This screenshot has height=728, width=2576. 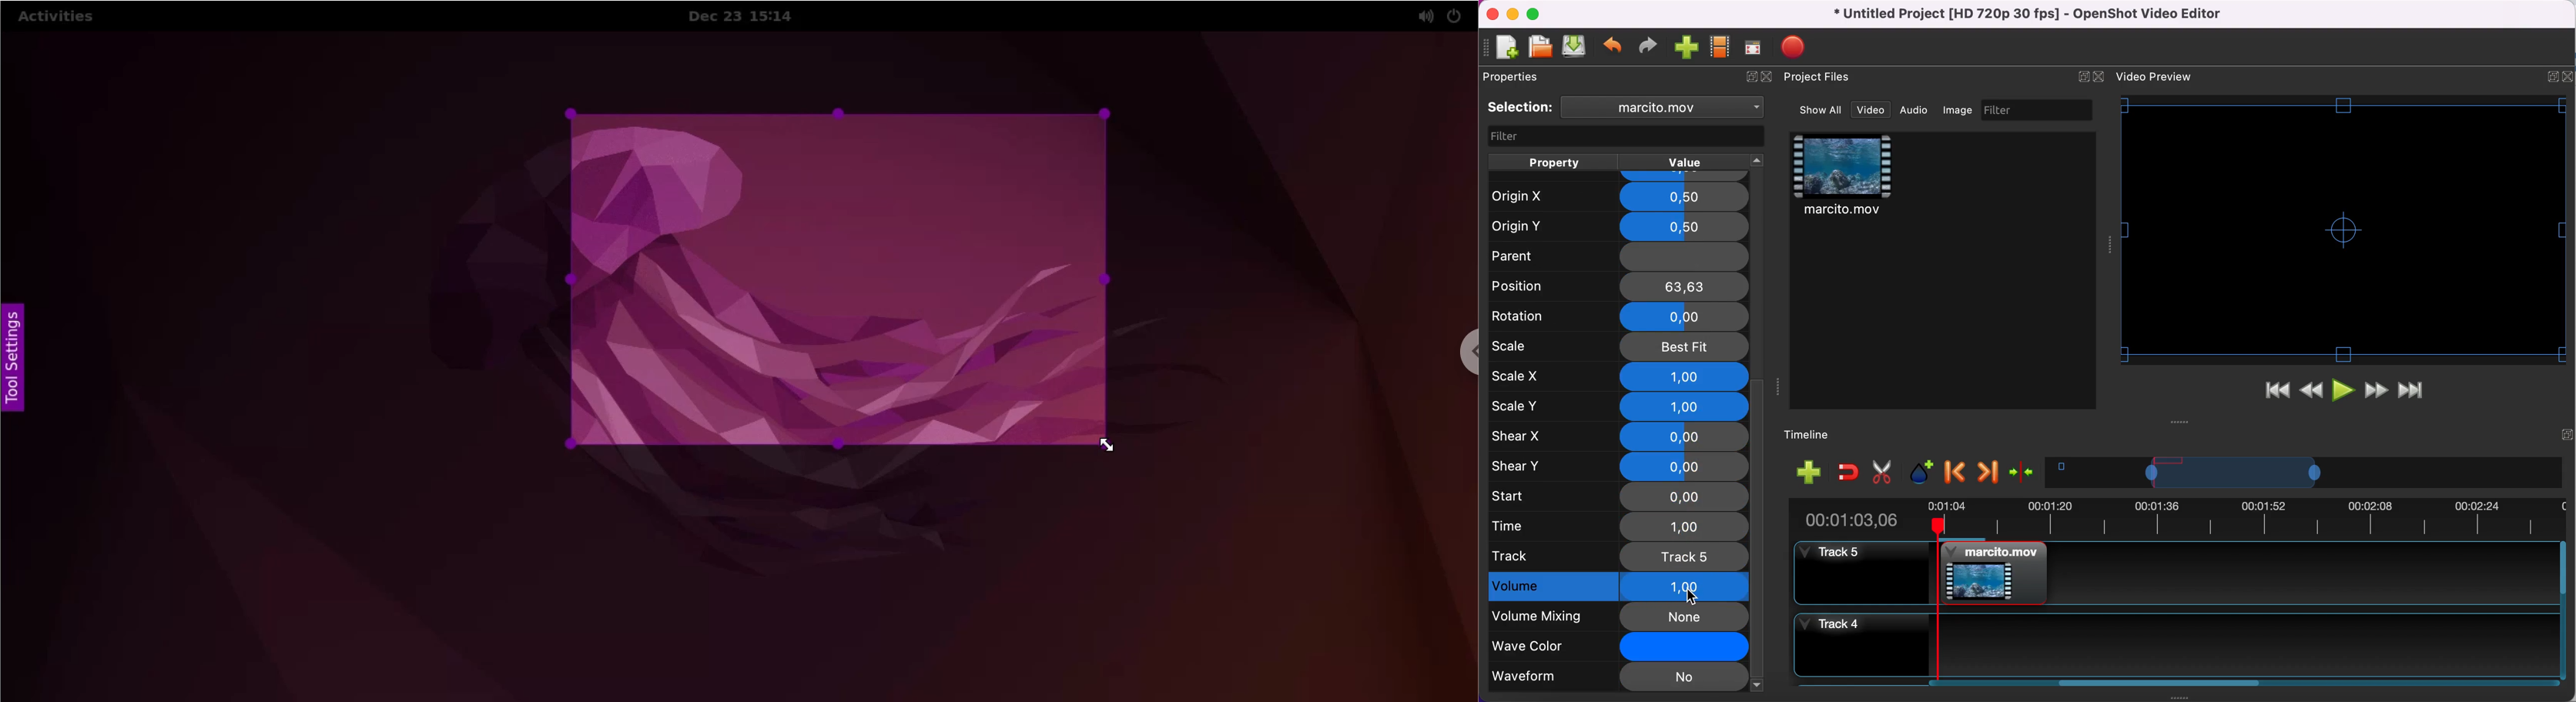 What do you see at coordinates (1621, 528) in the screenshot?
I see `time 1` at bounding box center [1621, 528].